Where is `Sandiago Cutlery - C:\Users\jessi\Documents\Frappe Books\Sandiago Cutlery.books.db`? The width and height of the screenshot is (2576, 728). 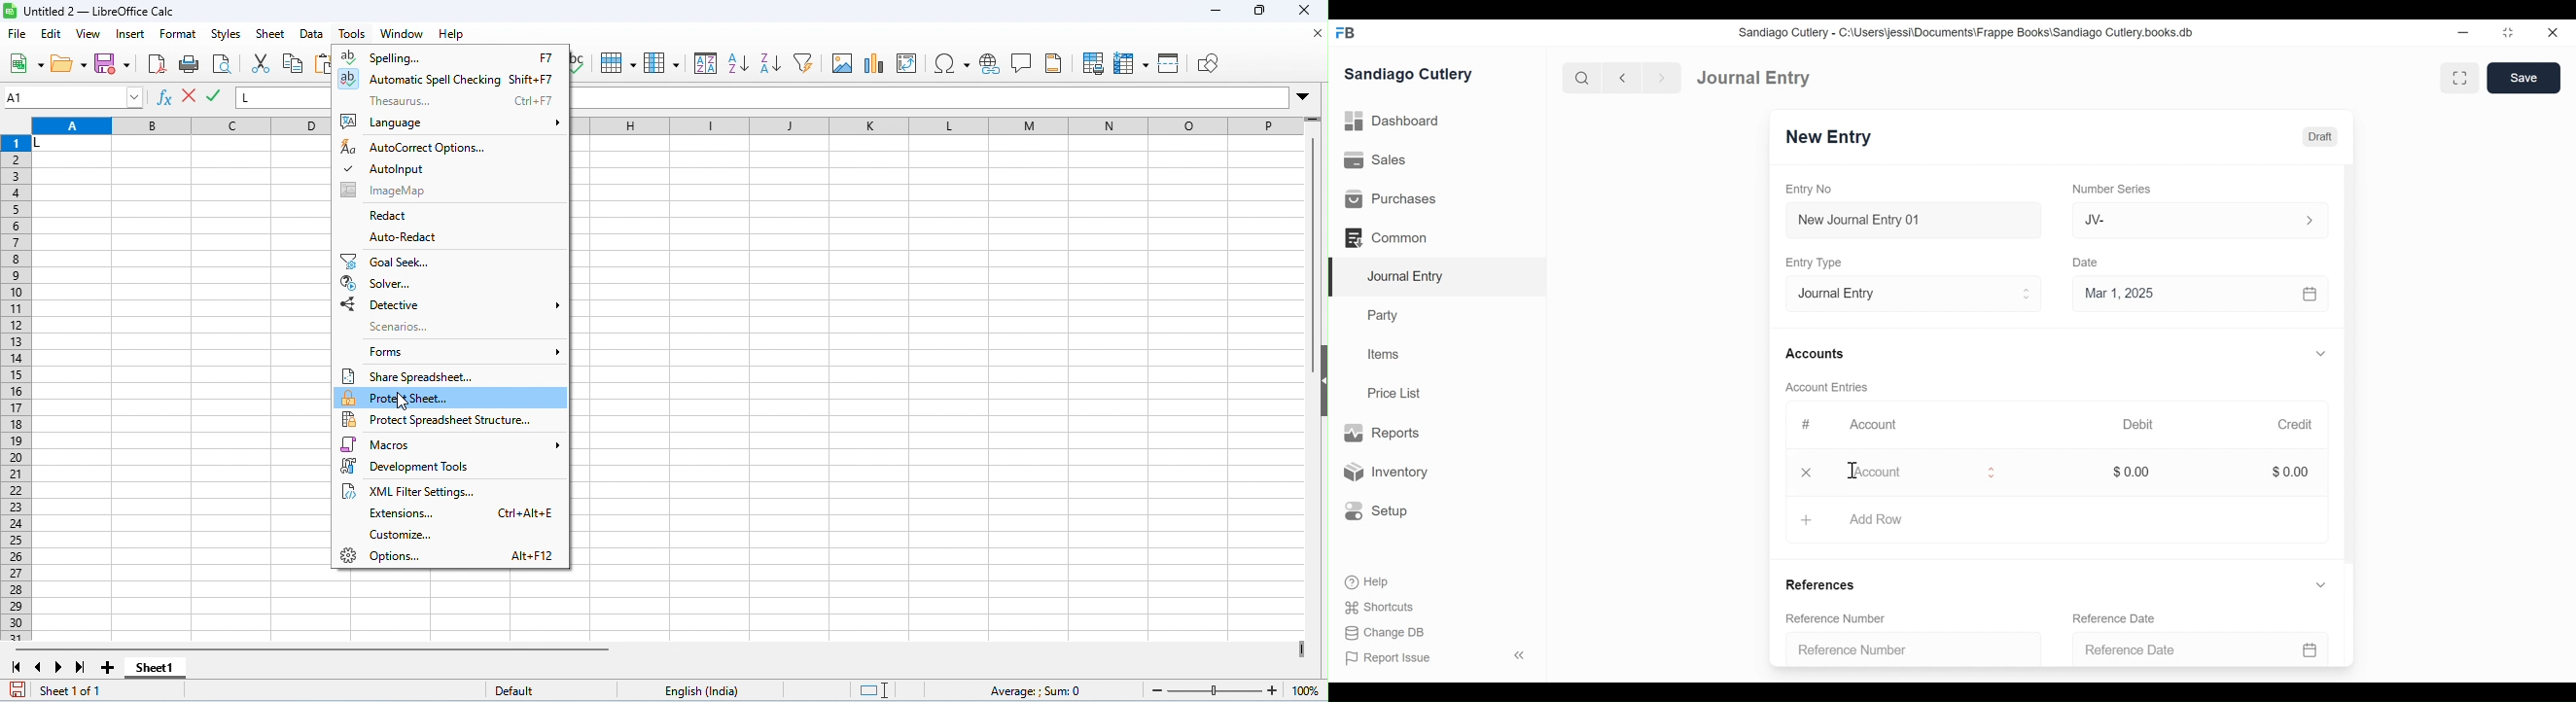 Sandiago Cutlery - C:\Users\jessi\Documents\Frappe Books\Sandiago Cutlery.books.db is located at coordinates (1970, 32).